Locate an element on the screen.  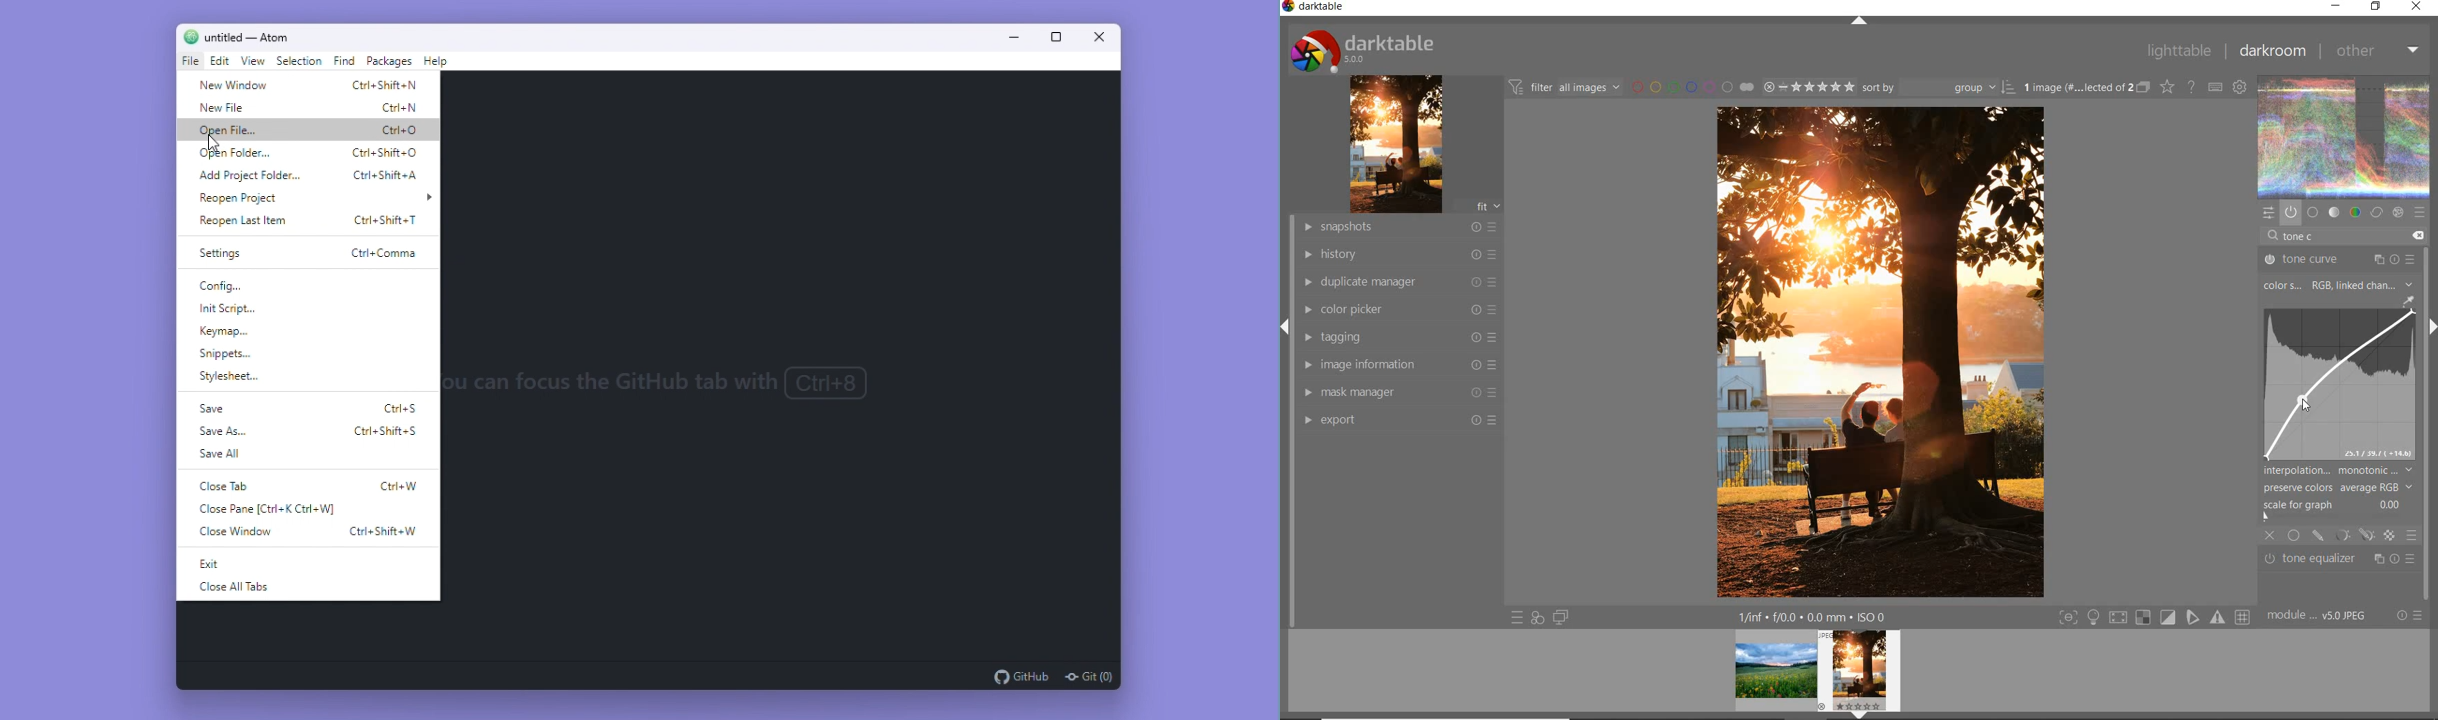
tone is located at coordinates (2335, 211).